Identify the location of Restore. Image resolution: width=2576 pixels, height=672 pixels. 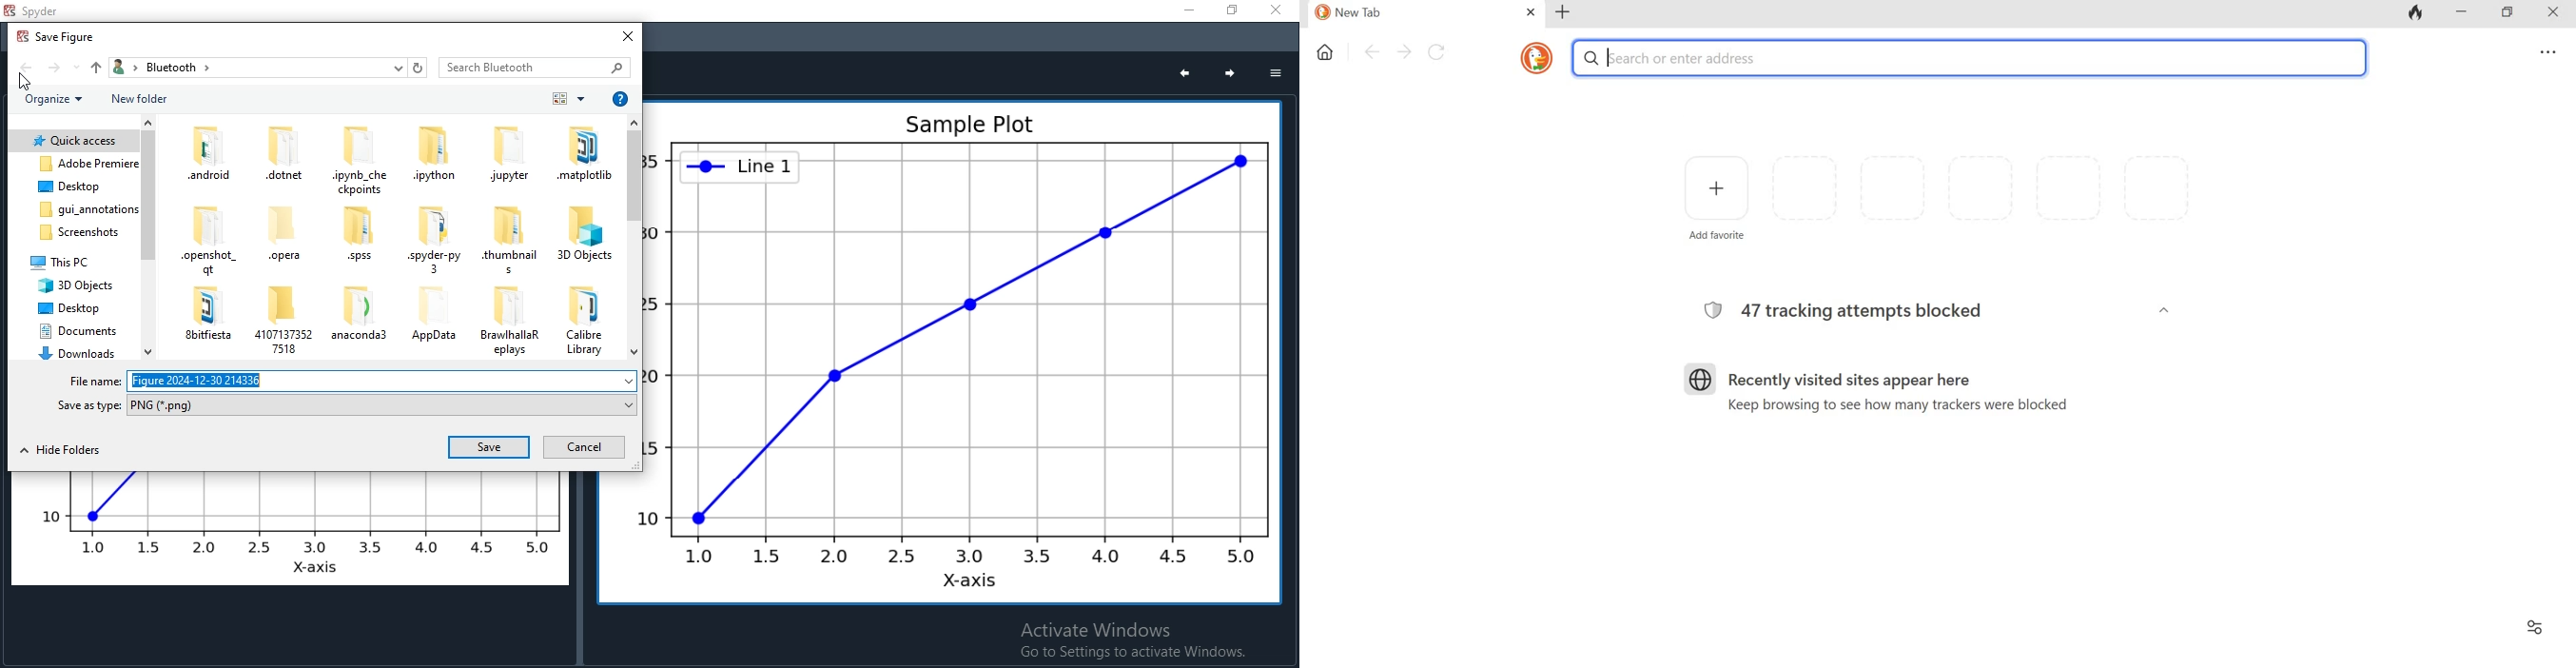
(1226, 10).